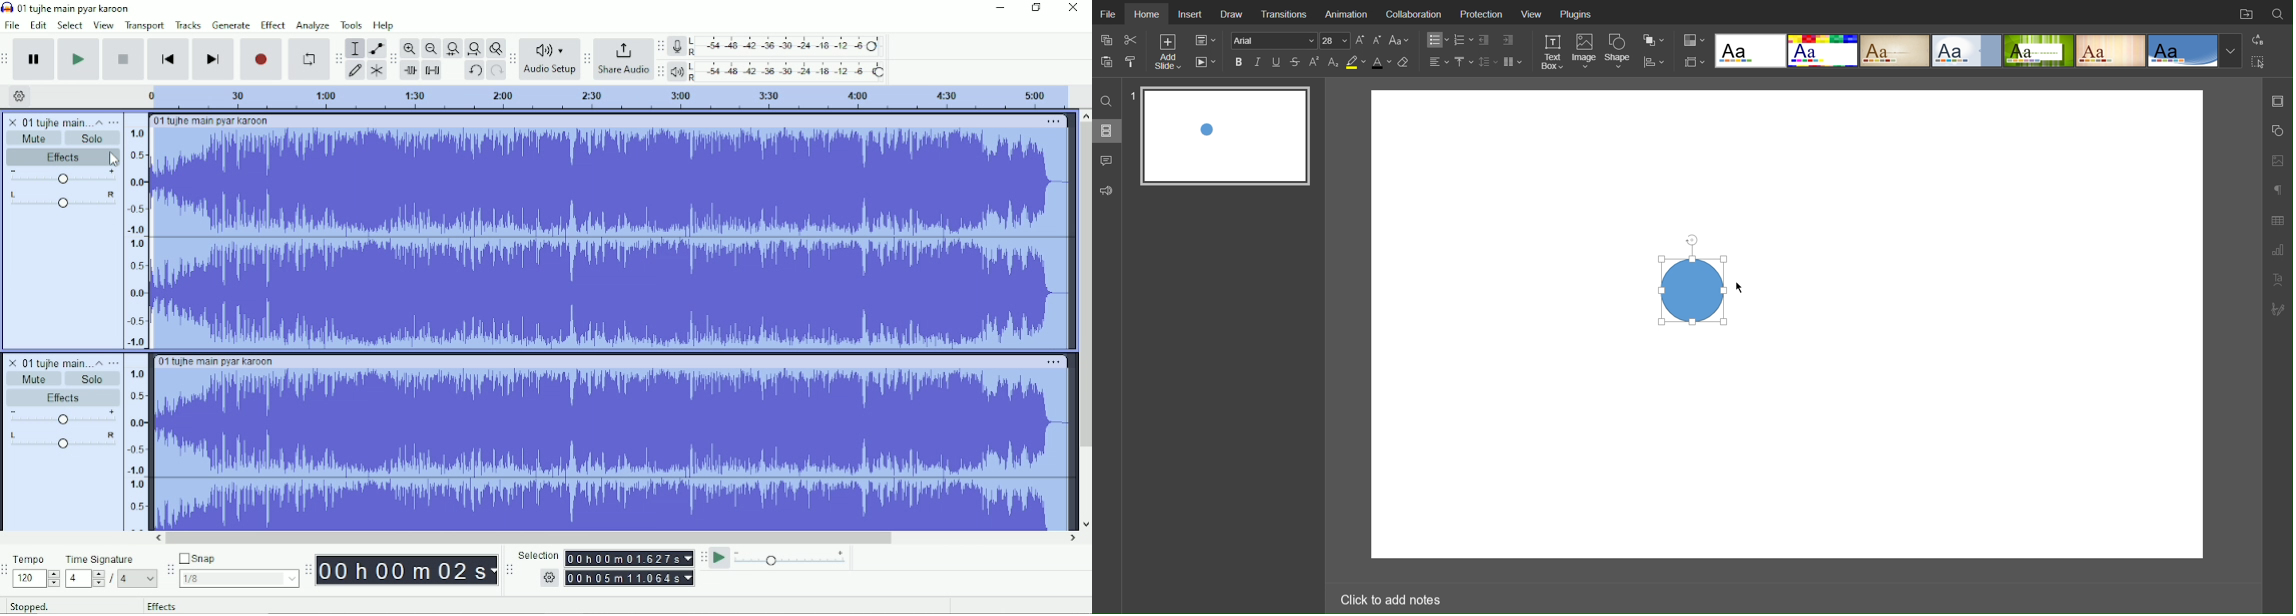 The image size is (2296, 616). Describe the element at coordinates (218, 362) in the screenshot. I see `01 tujhy main pyar kroon` at that location.